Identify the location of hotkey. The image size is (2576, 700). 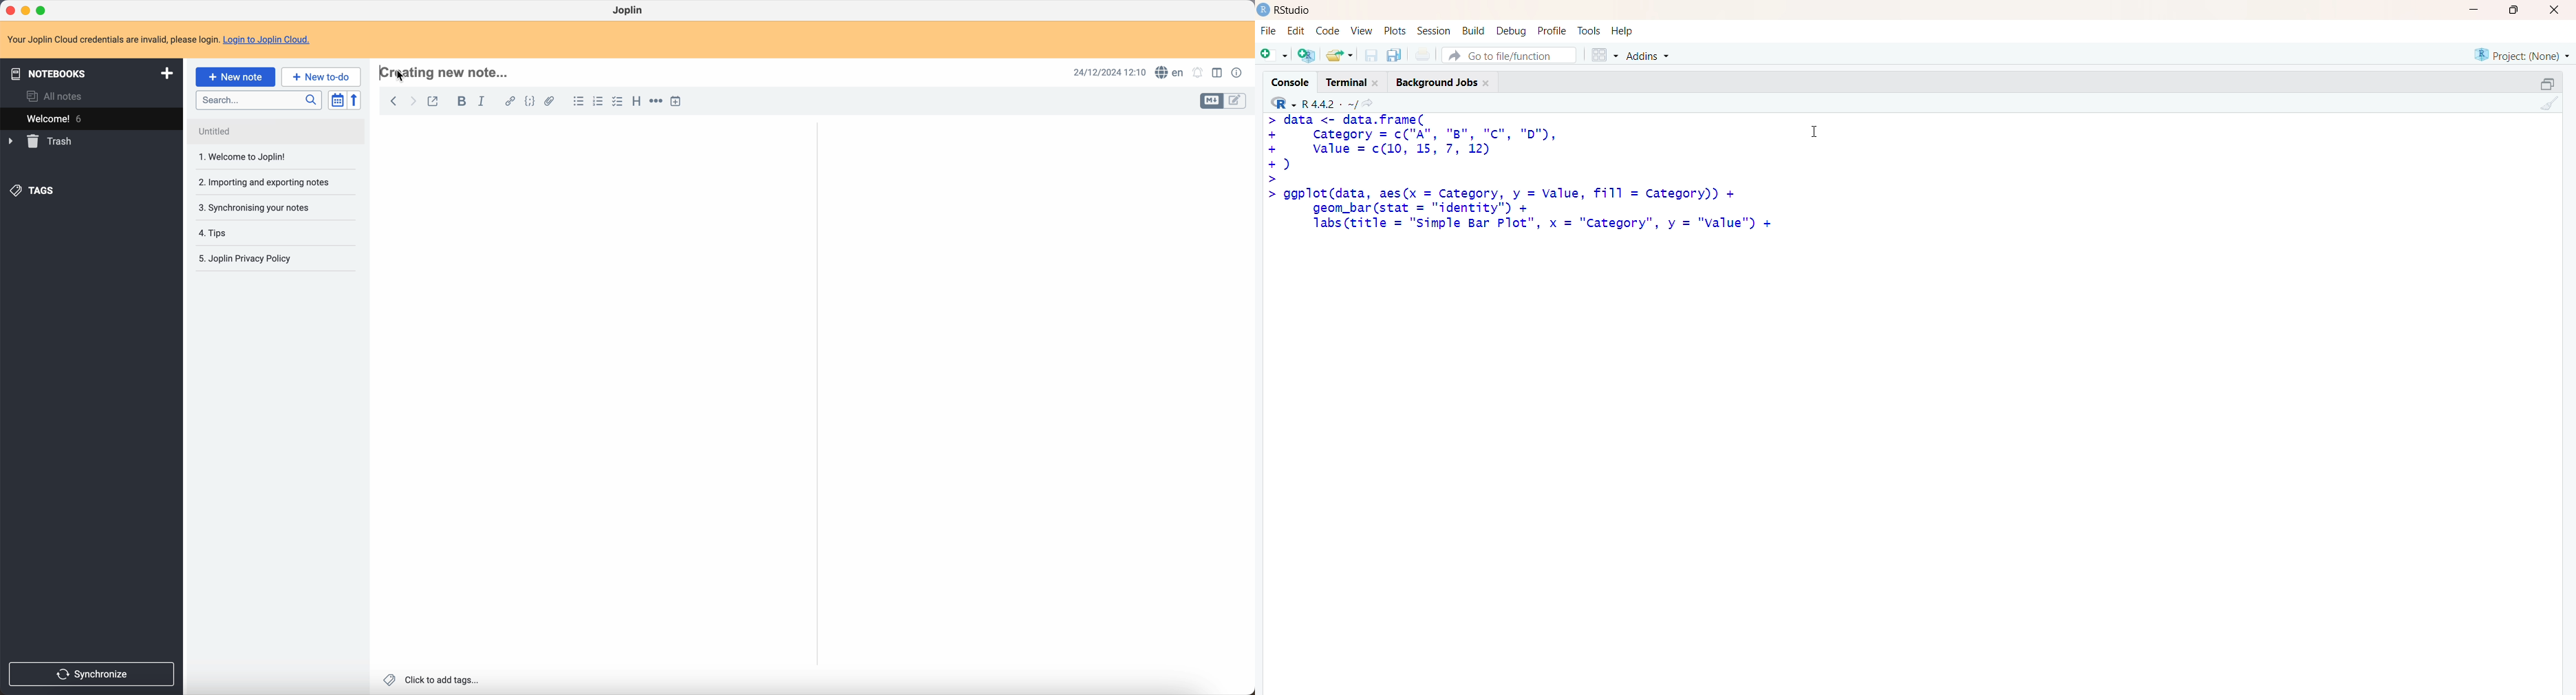
(447, 72).